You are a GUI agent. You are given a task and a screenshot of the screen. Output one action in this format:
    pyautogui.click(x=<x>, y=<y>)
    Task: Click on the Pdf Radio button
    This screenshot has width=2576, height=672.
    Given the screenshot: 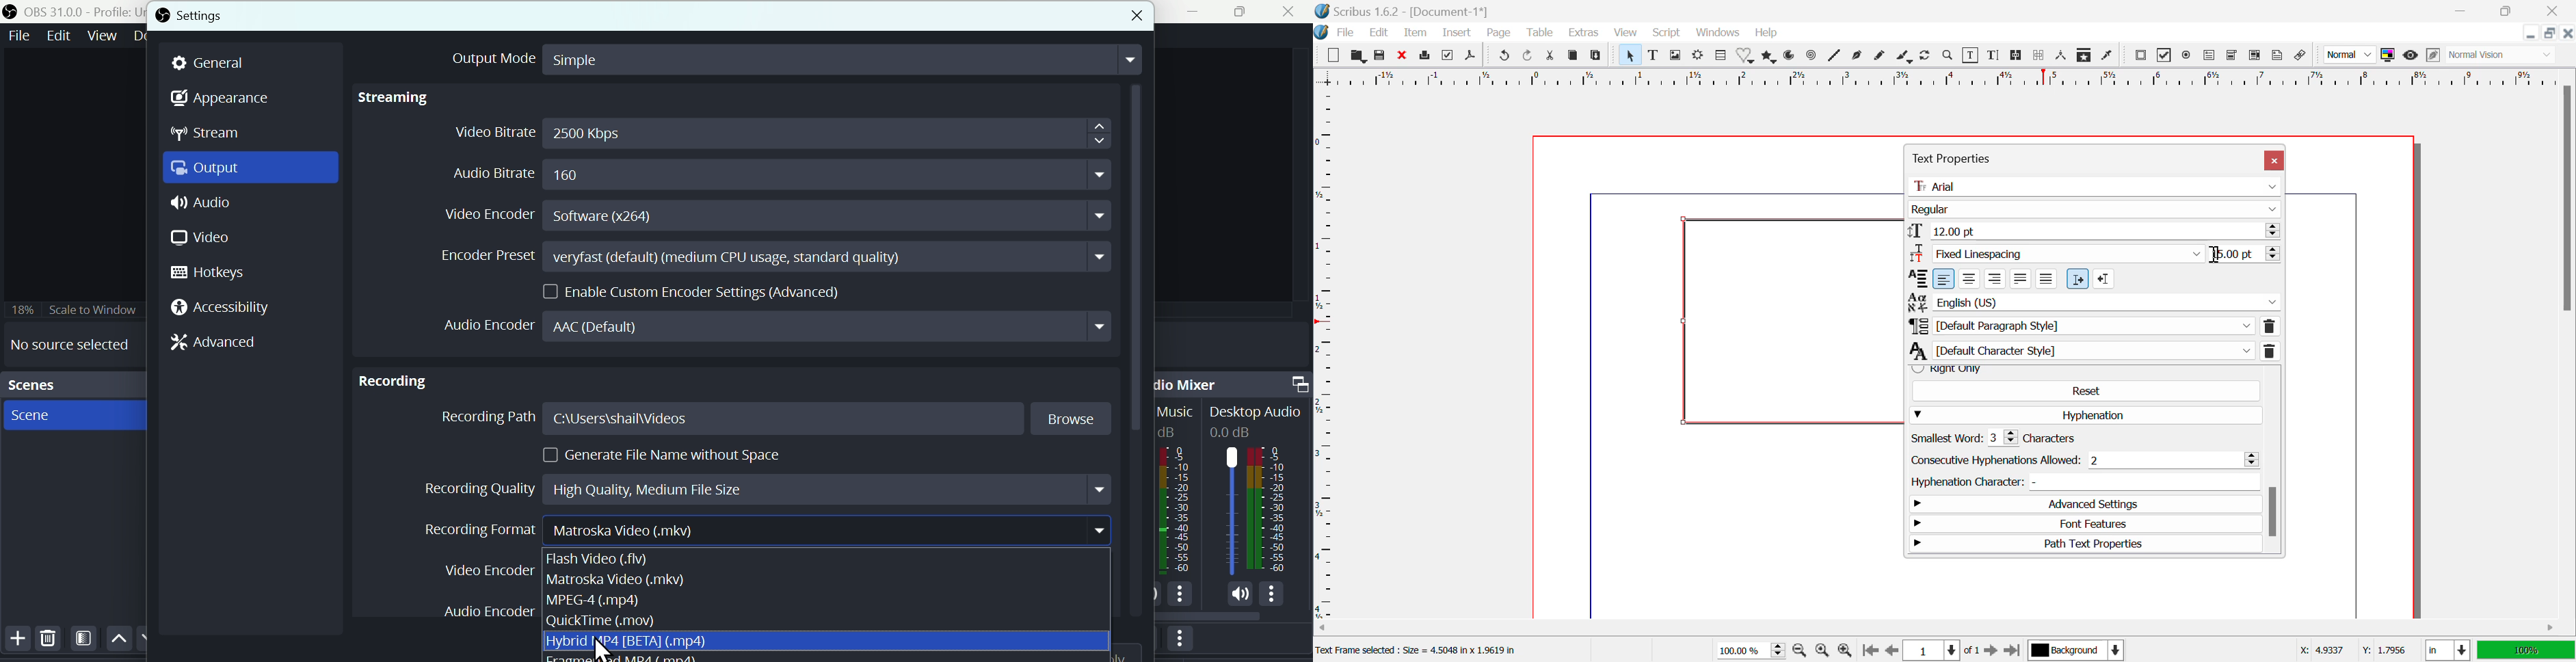 What is the action you would take?
    pyautogui.click(x=2189, y=55)
    